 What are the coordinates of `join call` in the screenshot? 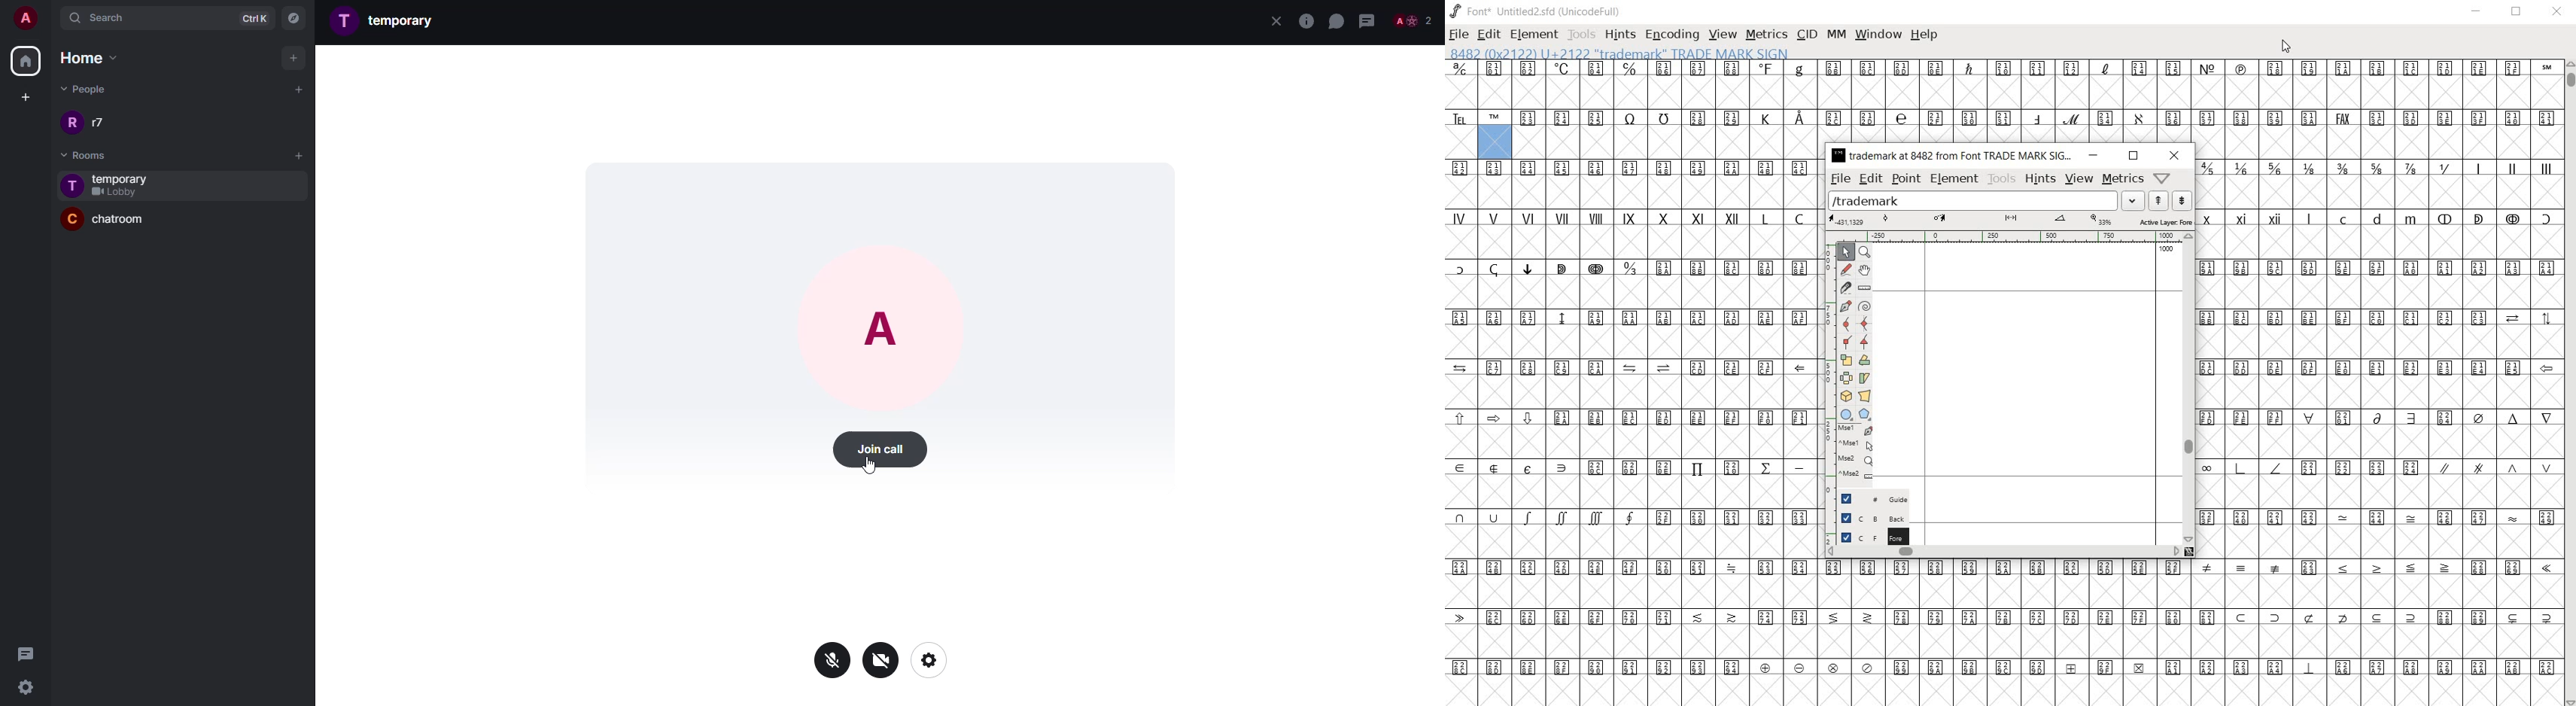 It's located at (881, 452).